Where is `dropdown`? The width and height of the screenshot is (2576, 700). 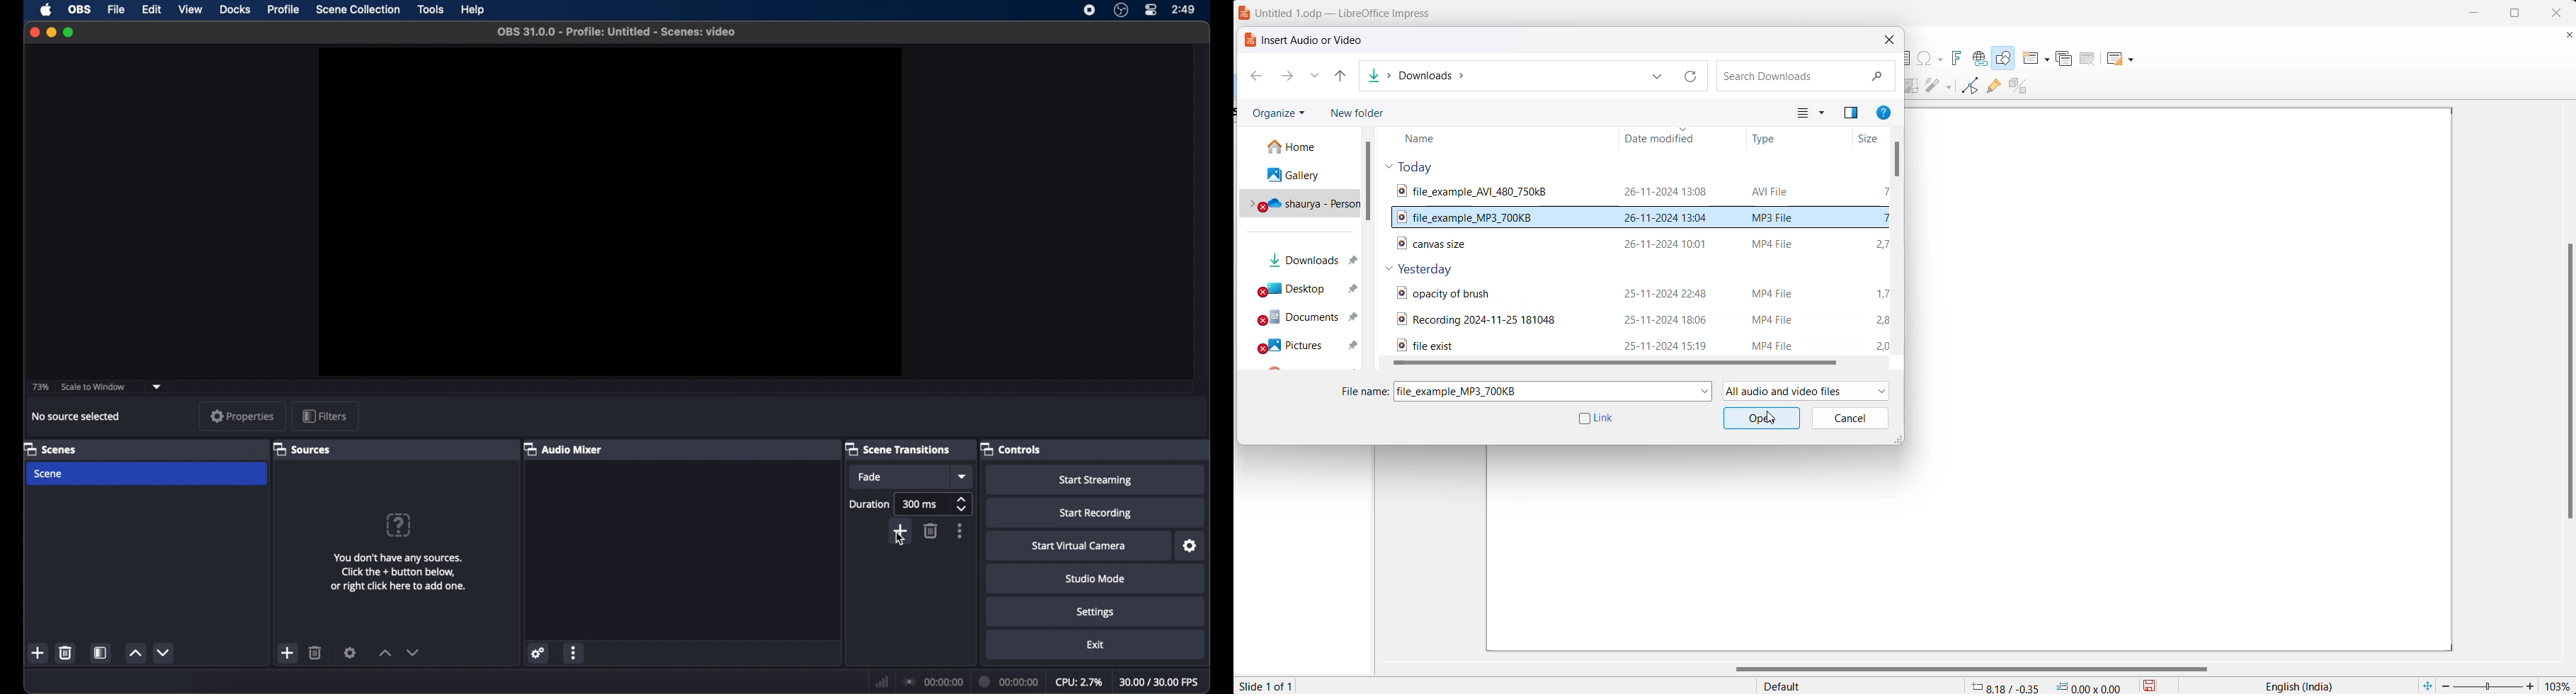 dropdown is located at coordinates (961, 476).